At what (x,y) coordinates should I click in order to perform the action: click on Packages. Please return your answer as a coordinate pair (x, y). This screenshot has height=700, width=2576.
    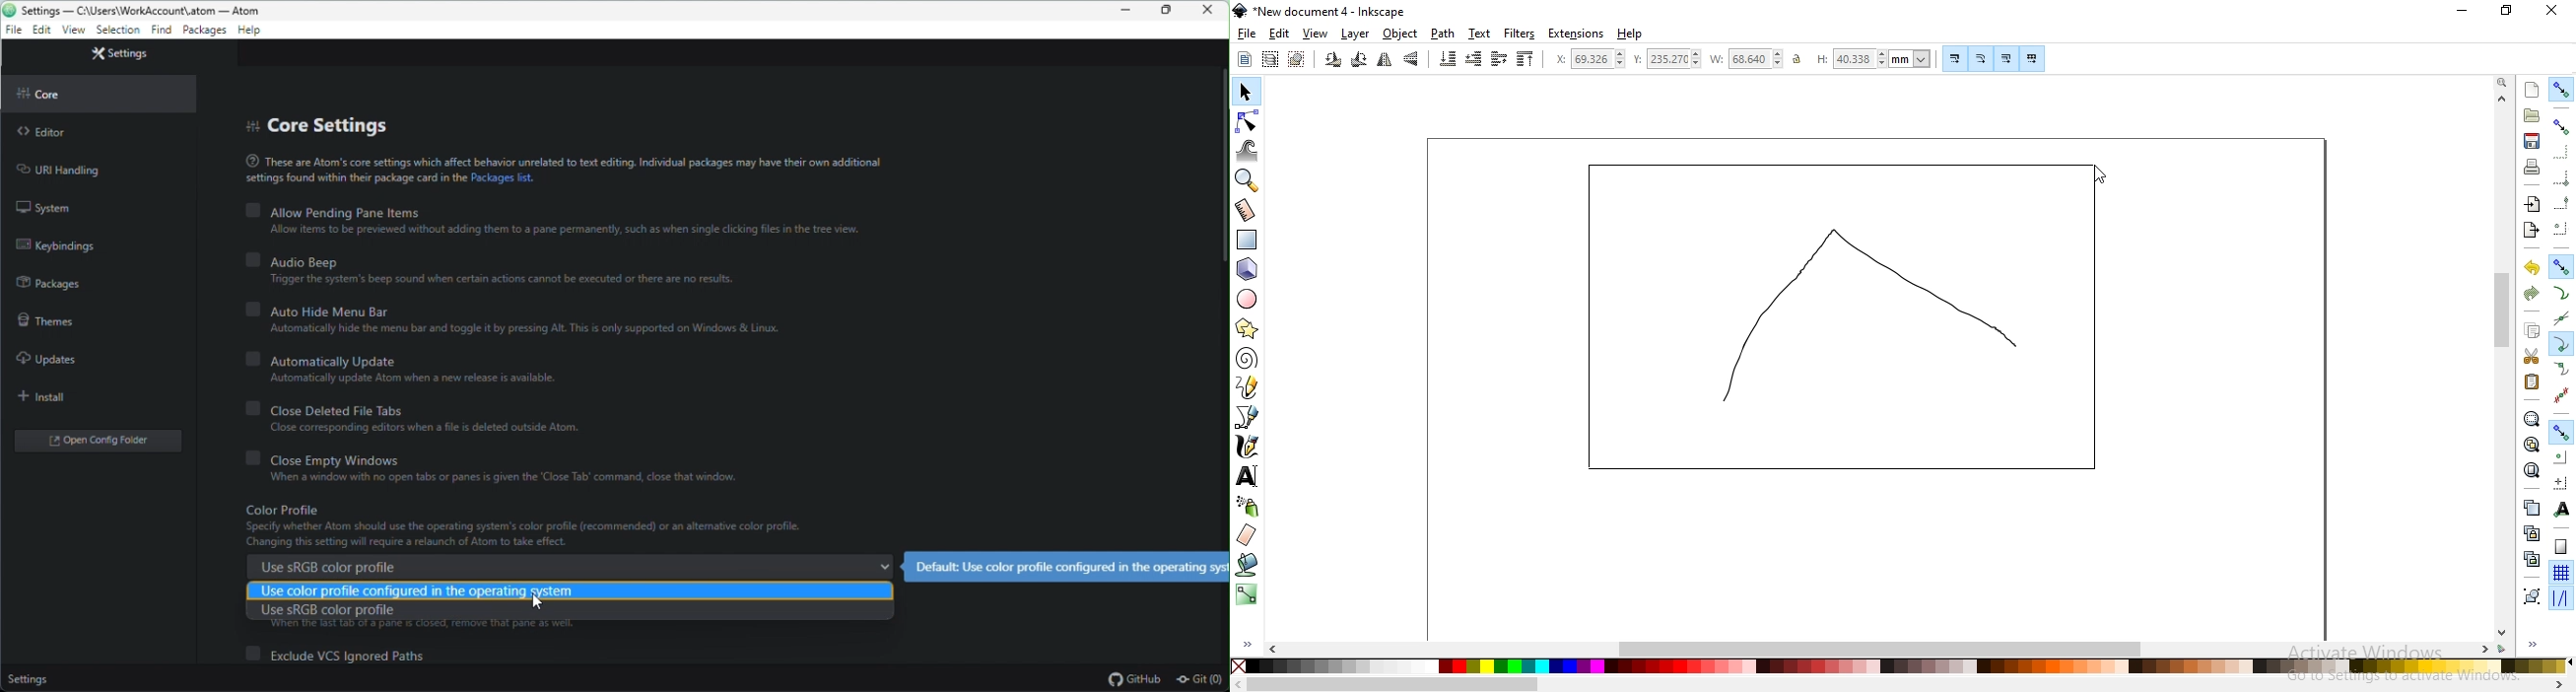
    Looking at the image, I should click on (53, 280).